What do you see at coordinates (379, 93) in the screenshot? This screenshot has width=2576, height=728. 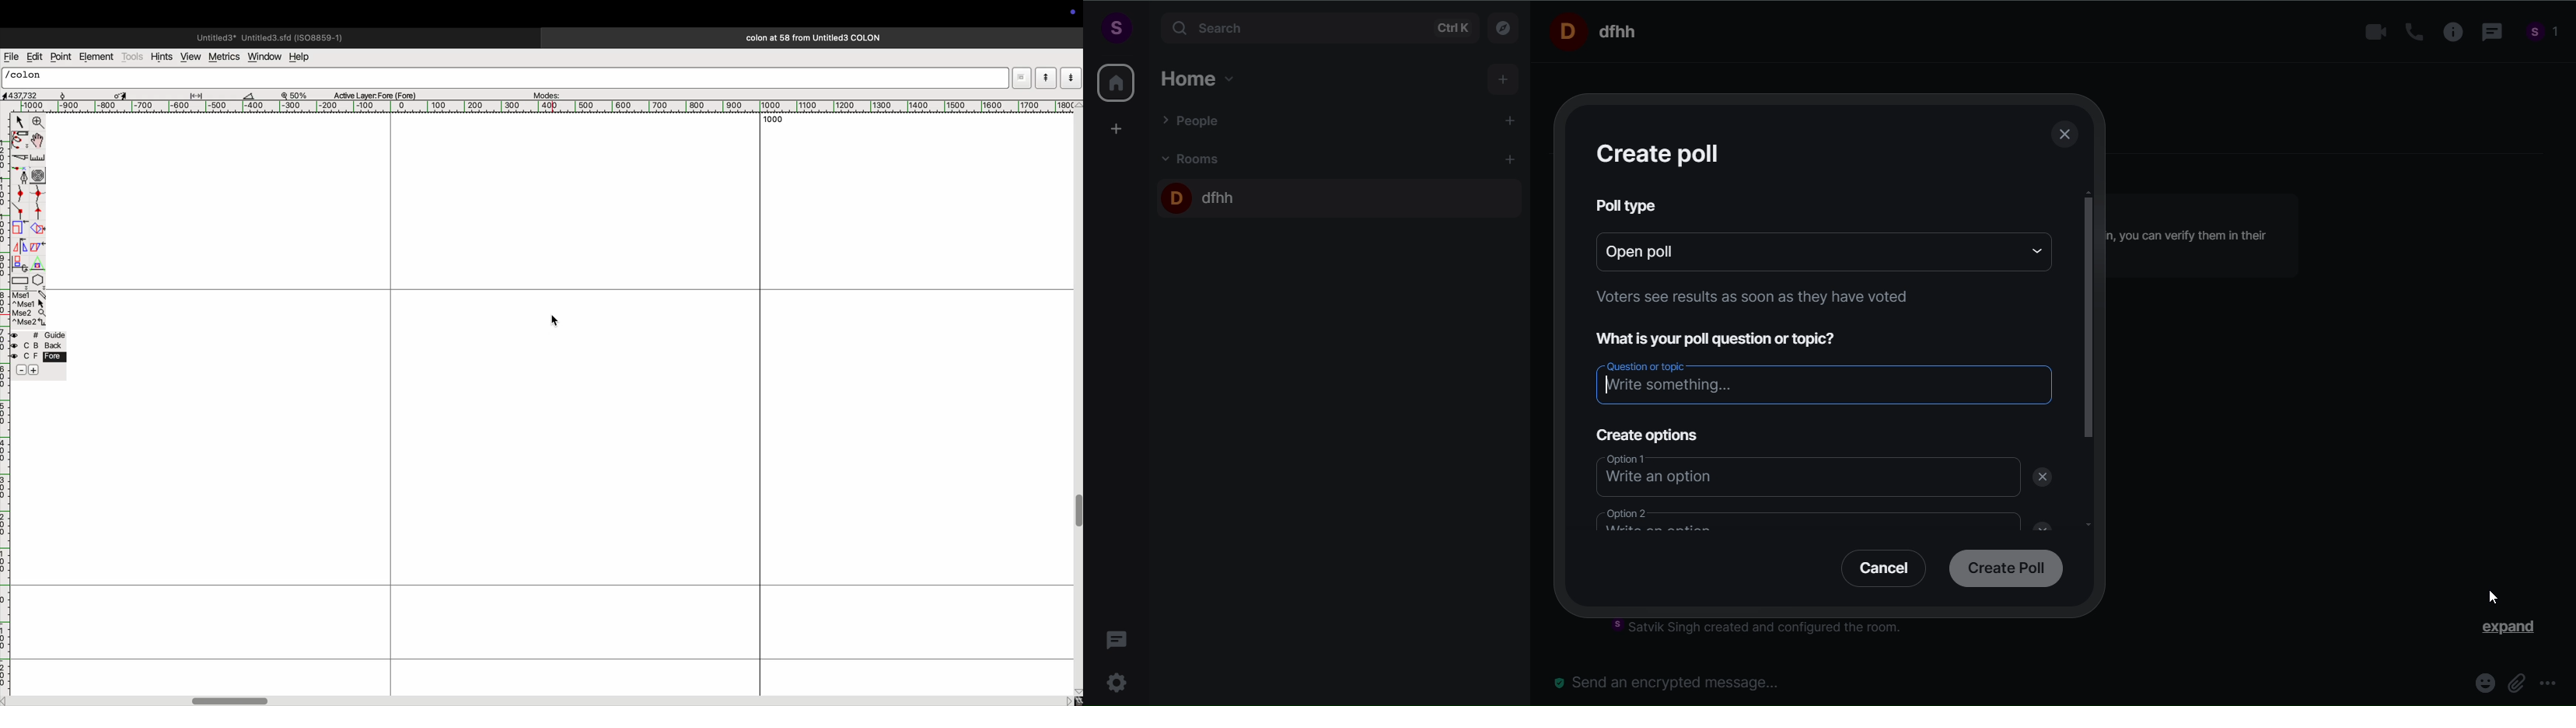 I see `active layer` at bounding box center [379, 93].